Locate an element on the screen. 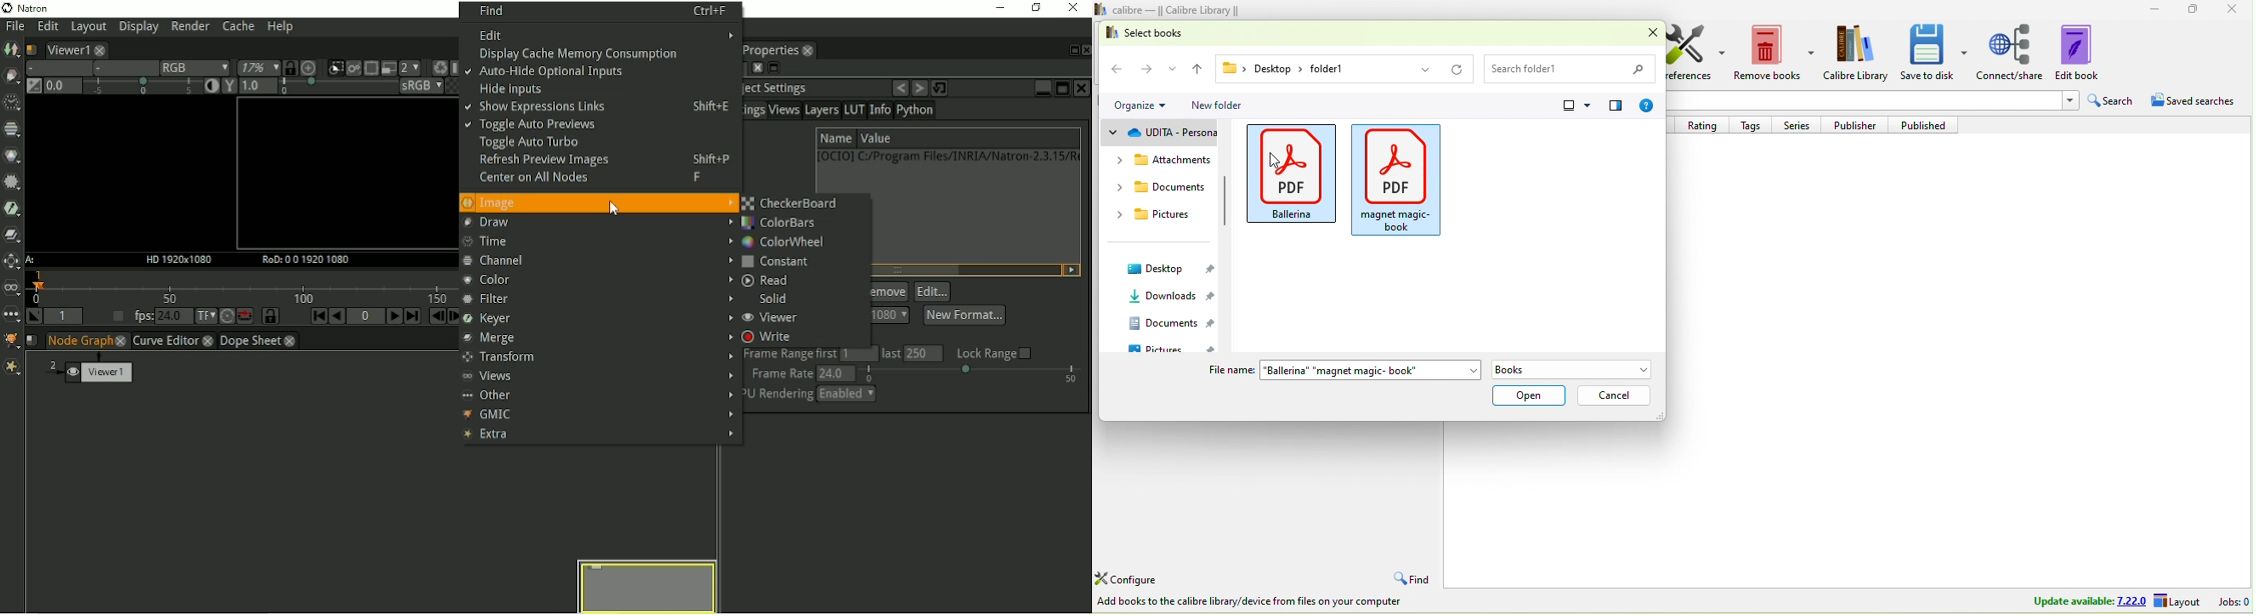 The image size is (2268, 616). RoD is located at coordinates (302, 259).